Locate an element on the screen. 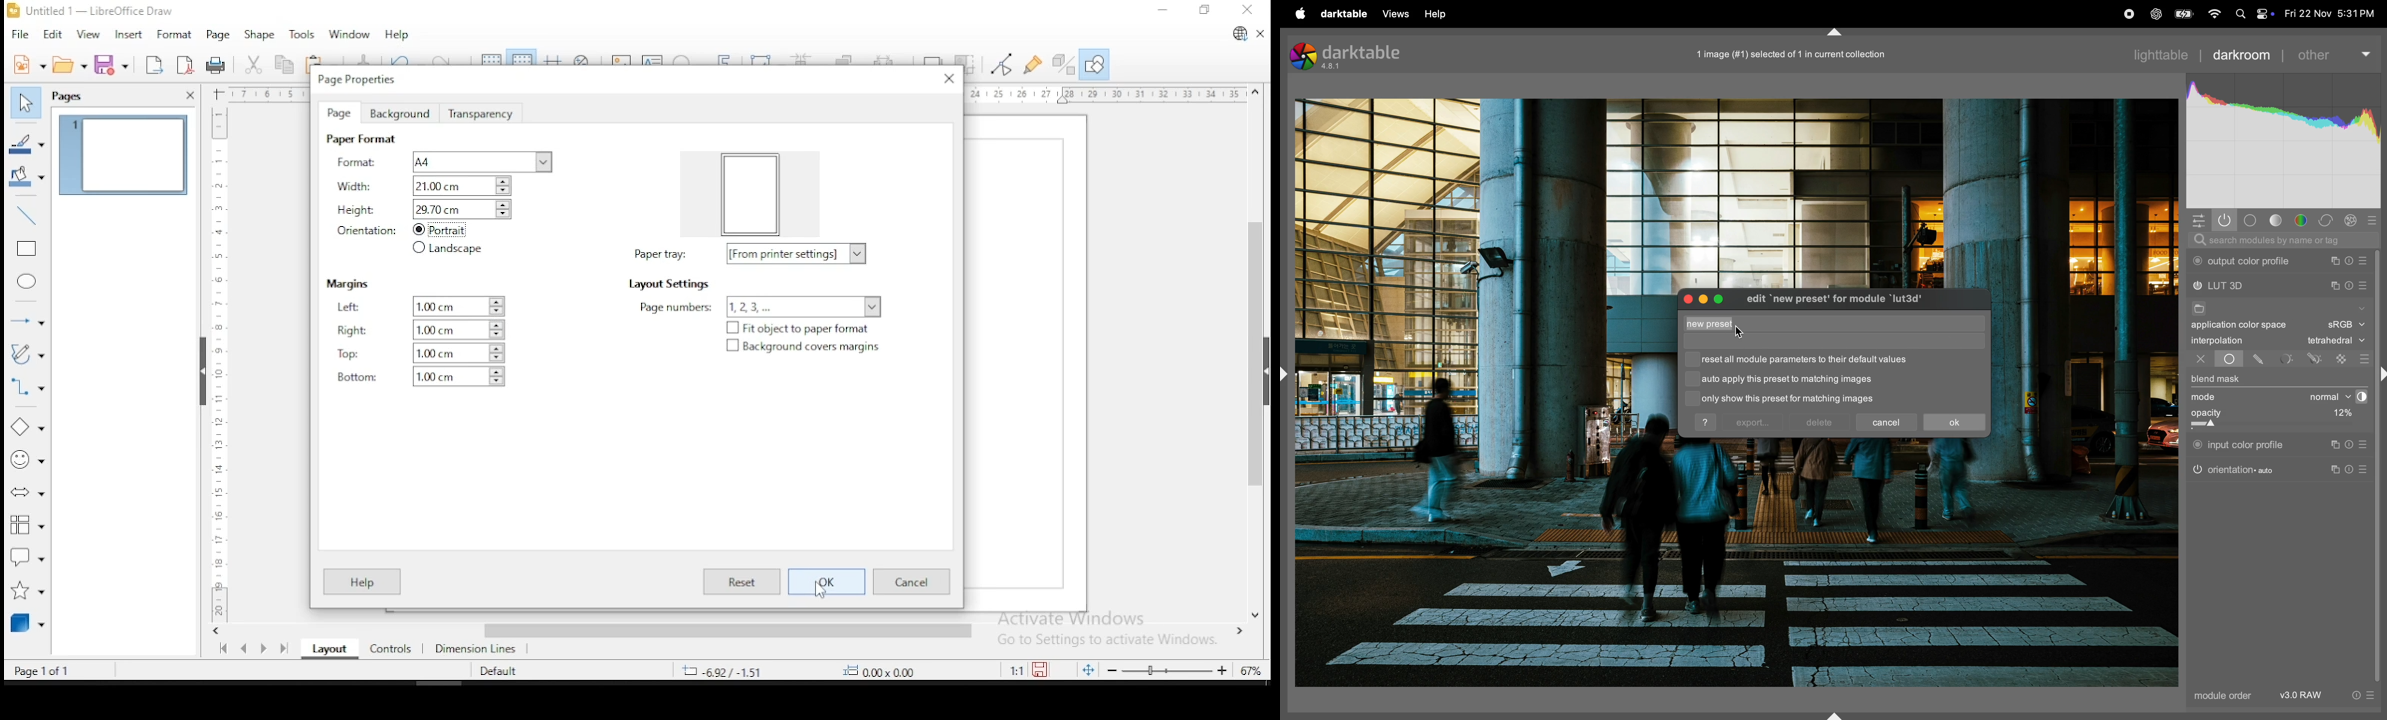  views is located at coordinates (1393, 14).